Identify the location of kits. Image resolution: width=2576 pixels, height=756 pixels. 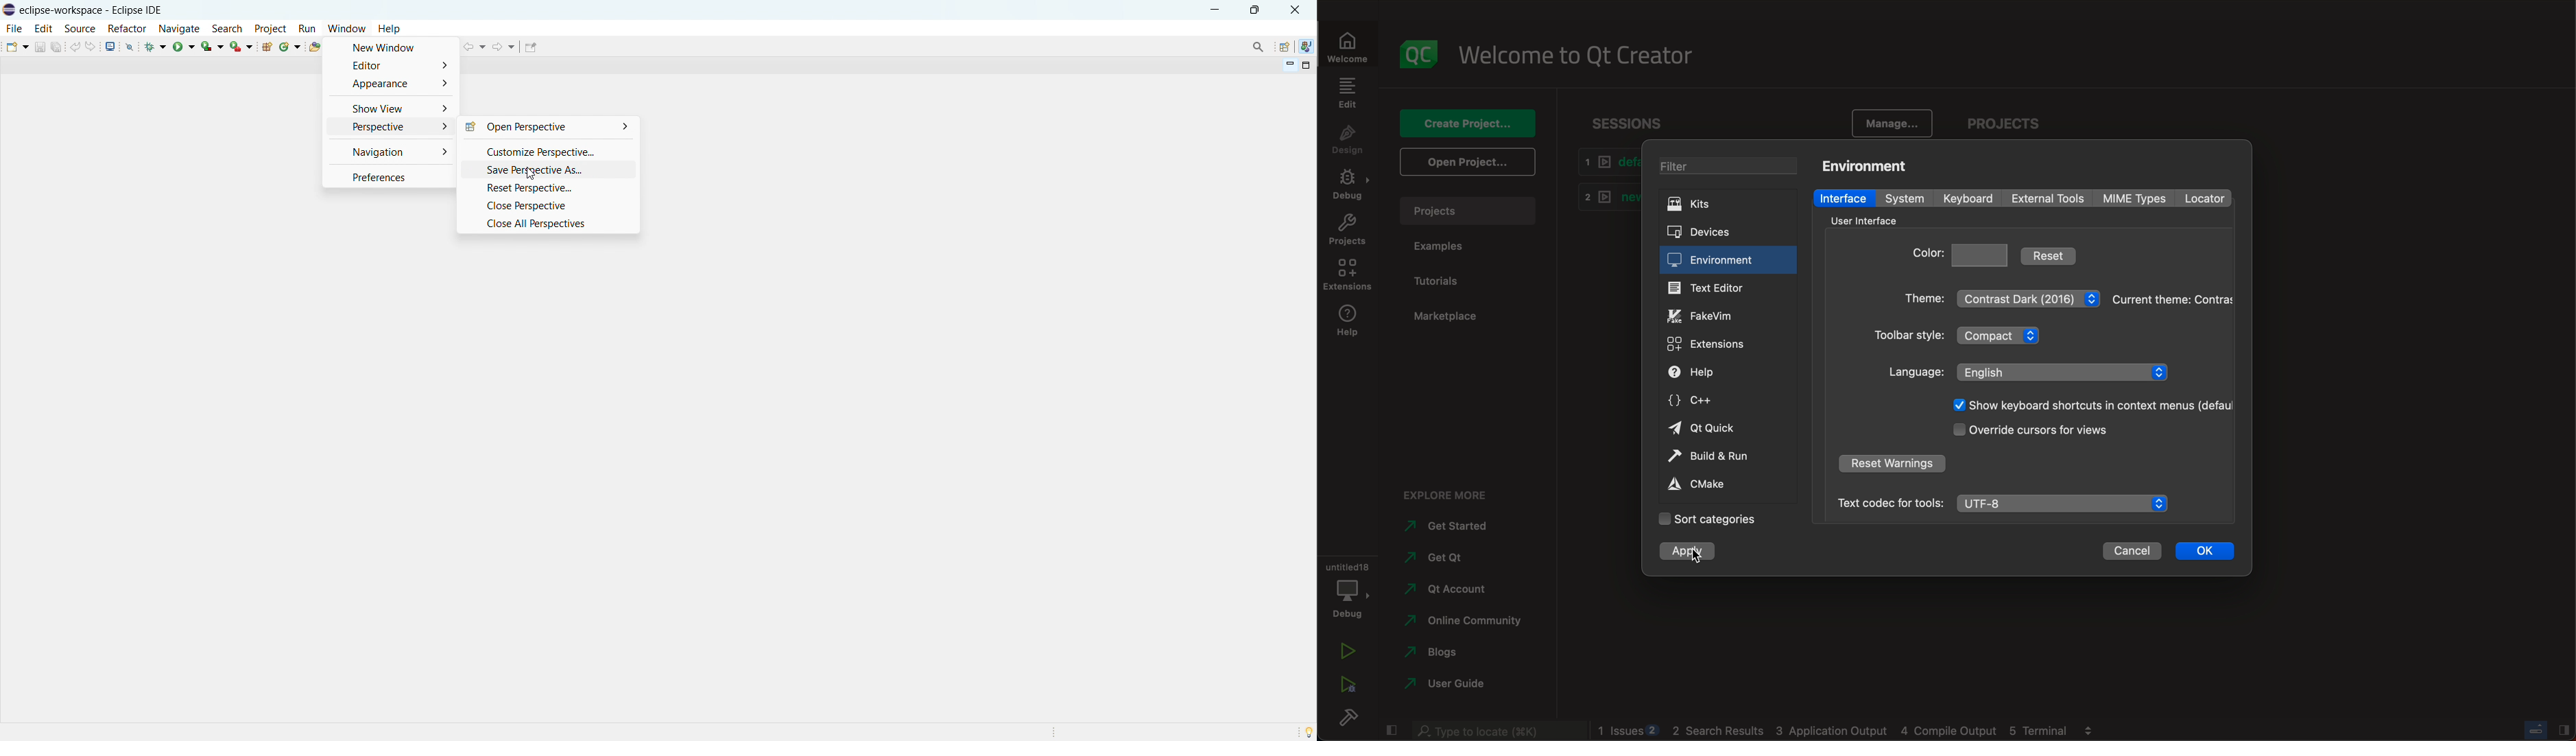
(1727, 206).